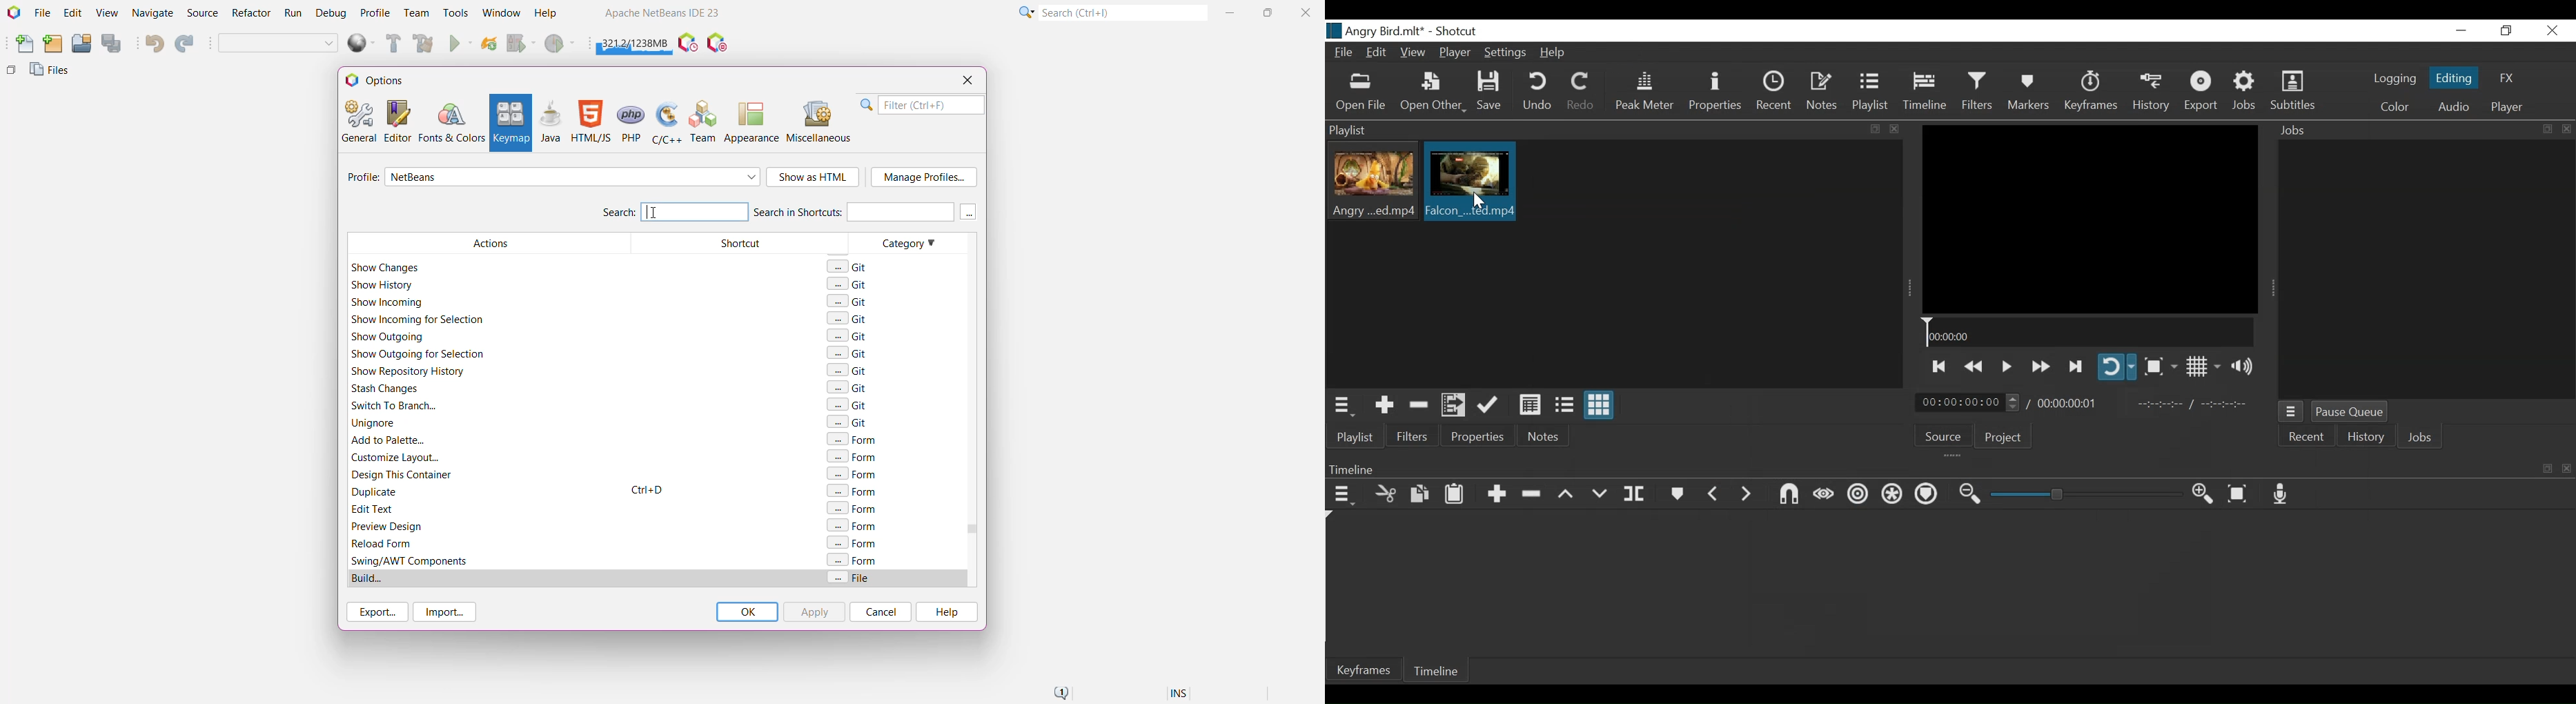 The width and height of the screenshot is (2576, 728). I want to click on Playlist menu, so click(1345, 405).